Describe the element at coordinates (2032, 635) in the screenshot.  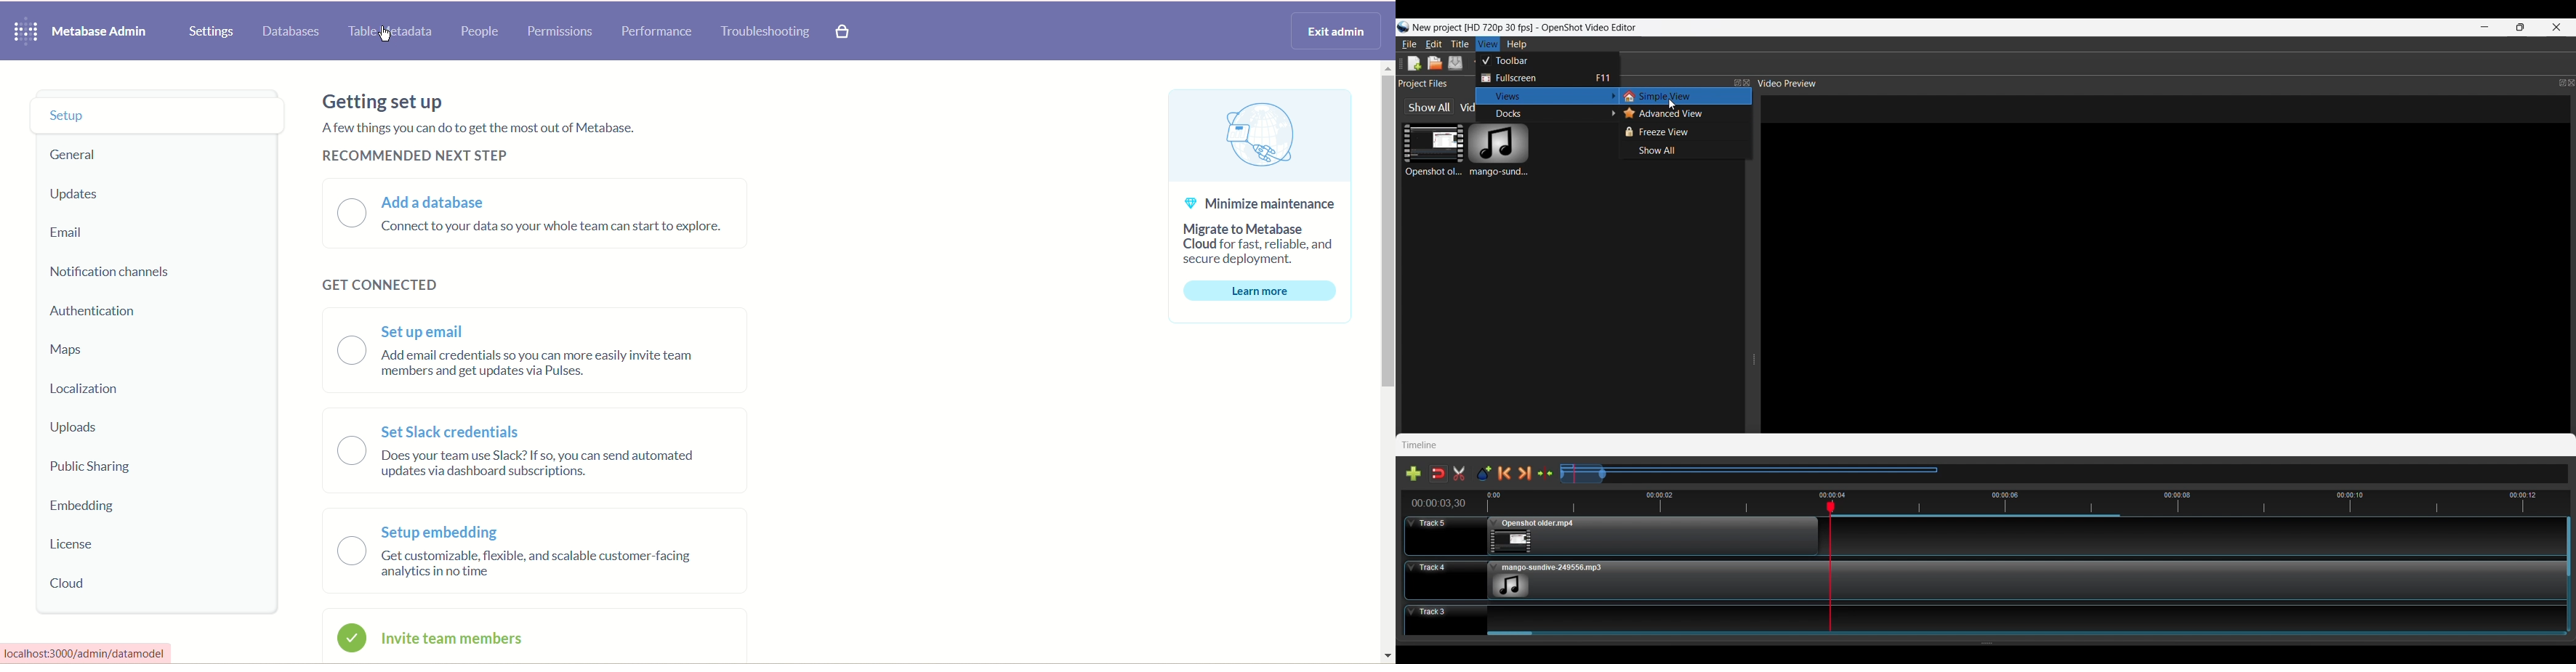
I see `Slider` at that location.